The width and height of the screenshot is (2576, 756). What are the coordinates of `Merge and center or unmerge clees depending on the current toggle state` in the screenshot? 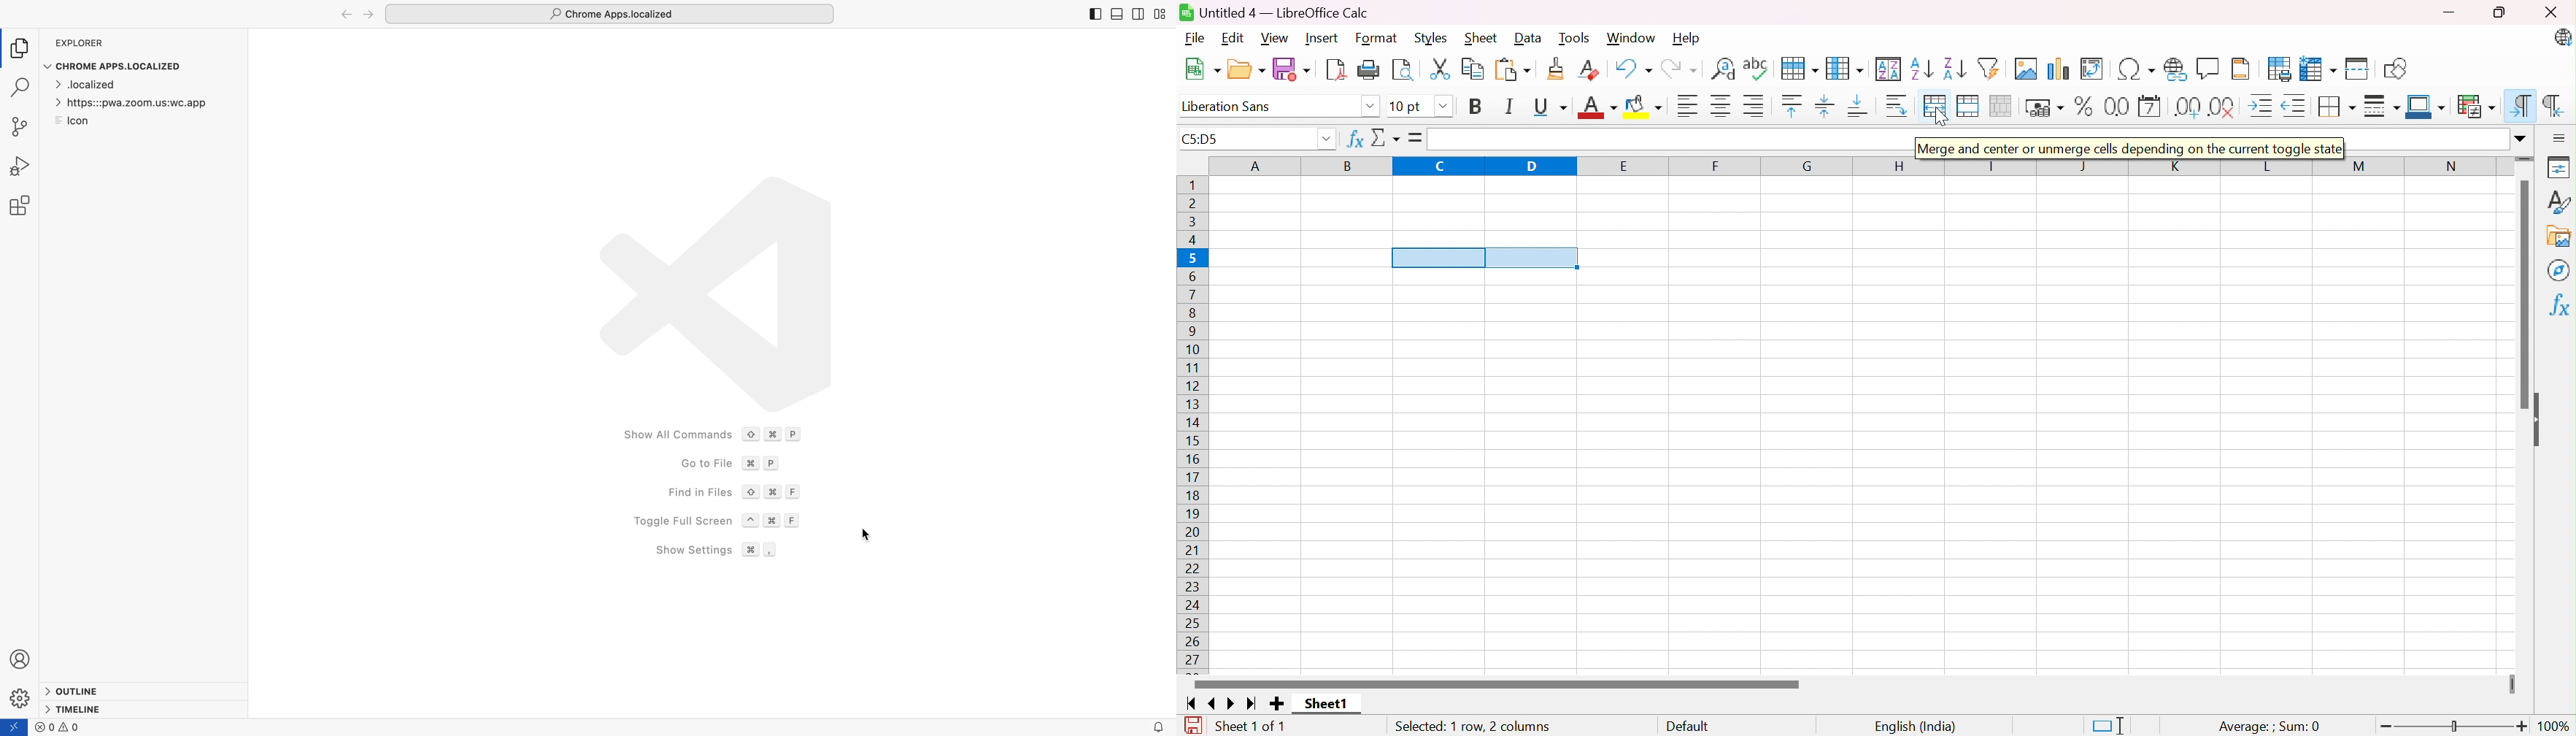 It's located at (2130, 145).